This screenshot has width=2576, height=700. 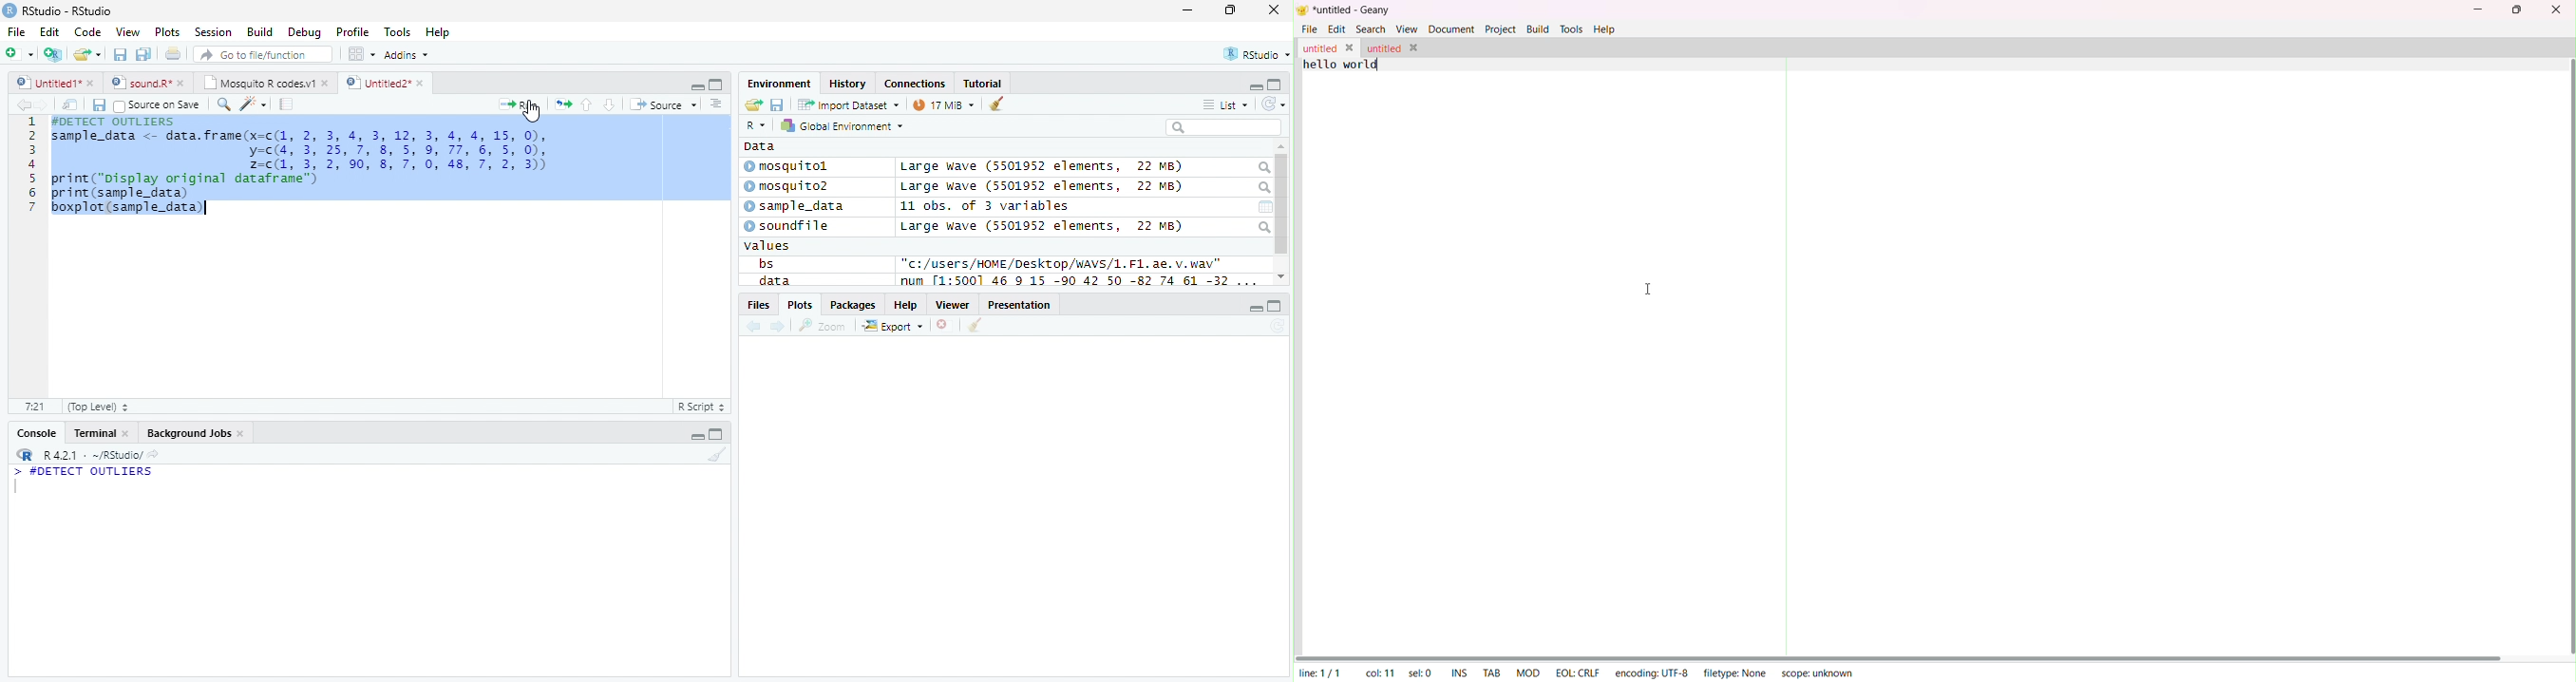 What do you see at coordinates (1256, 307) in the screenshot?
I see `minimize` at bounding box center [1256, 307].